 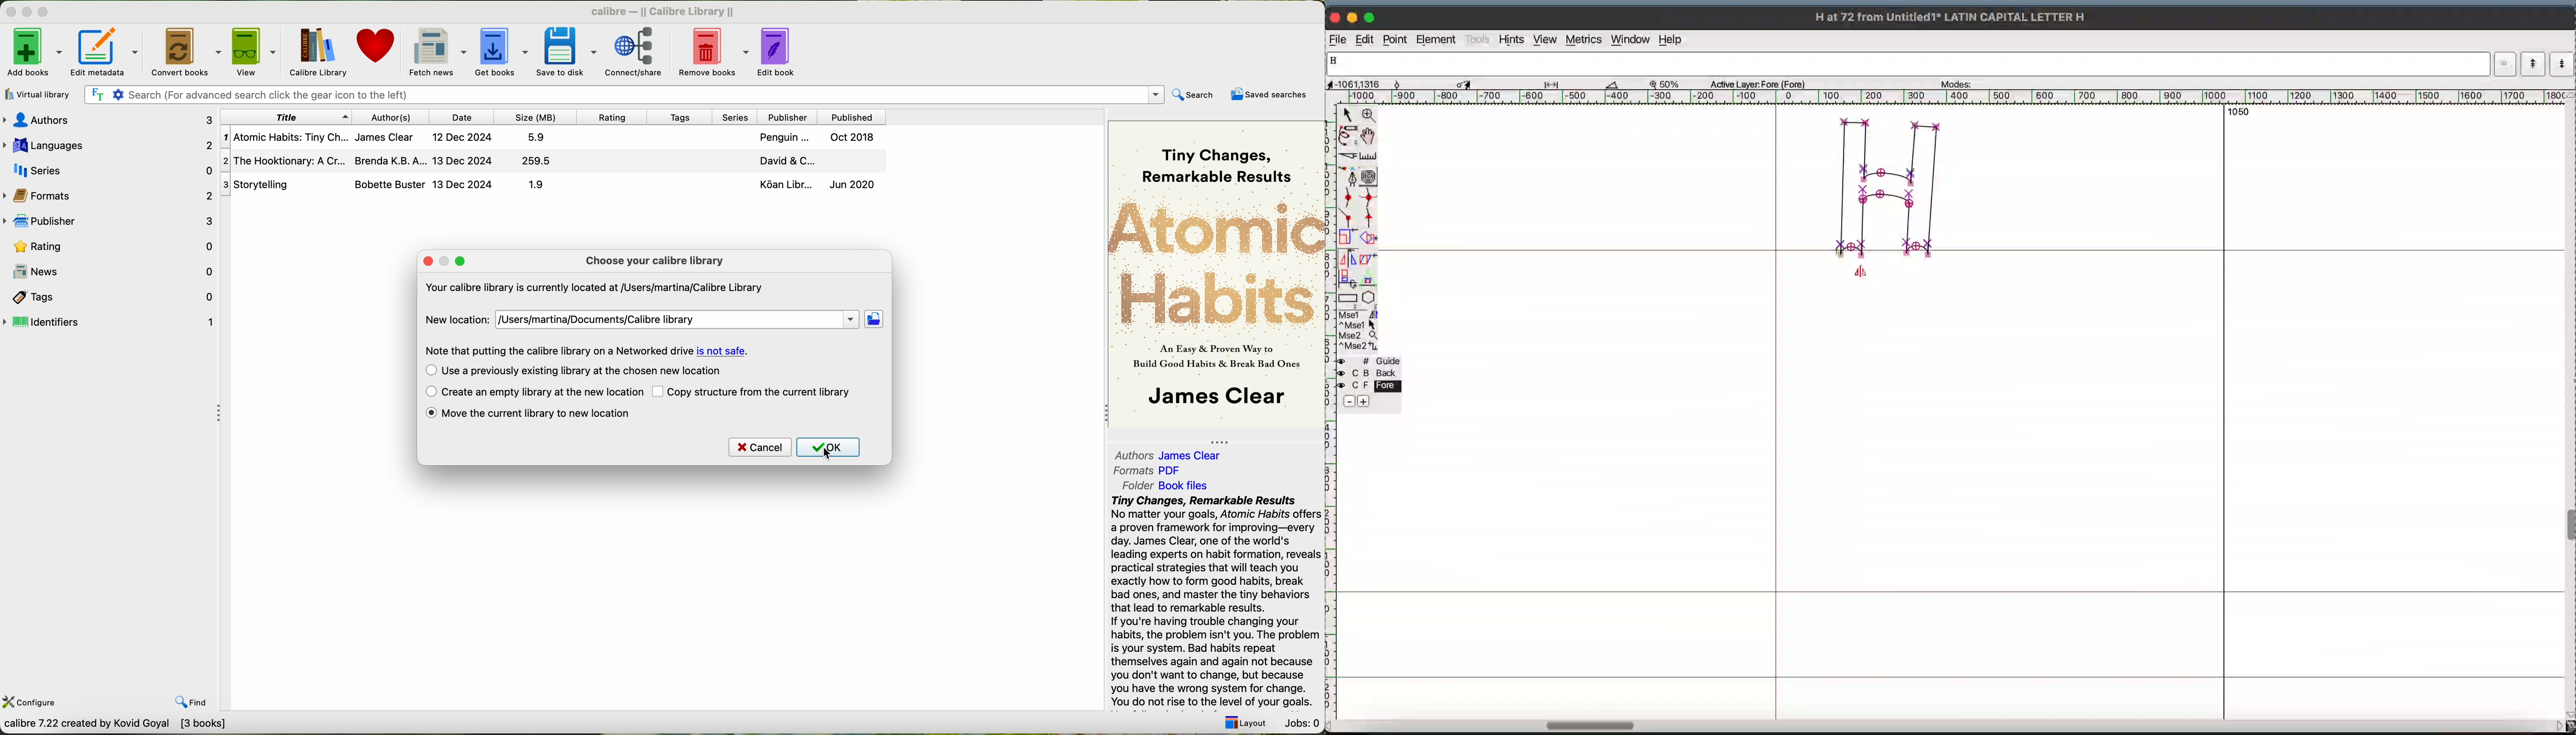 What do you see at coordinates (1134, 470) in the screenshot?
I see `formats ` at bounding box center [1134, 470].